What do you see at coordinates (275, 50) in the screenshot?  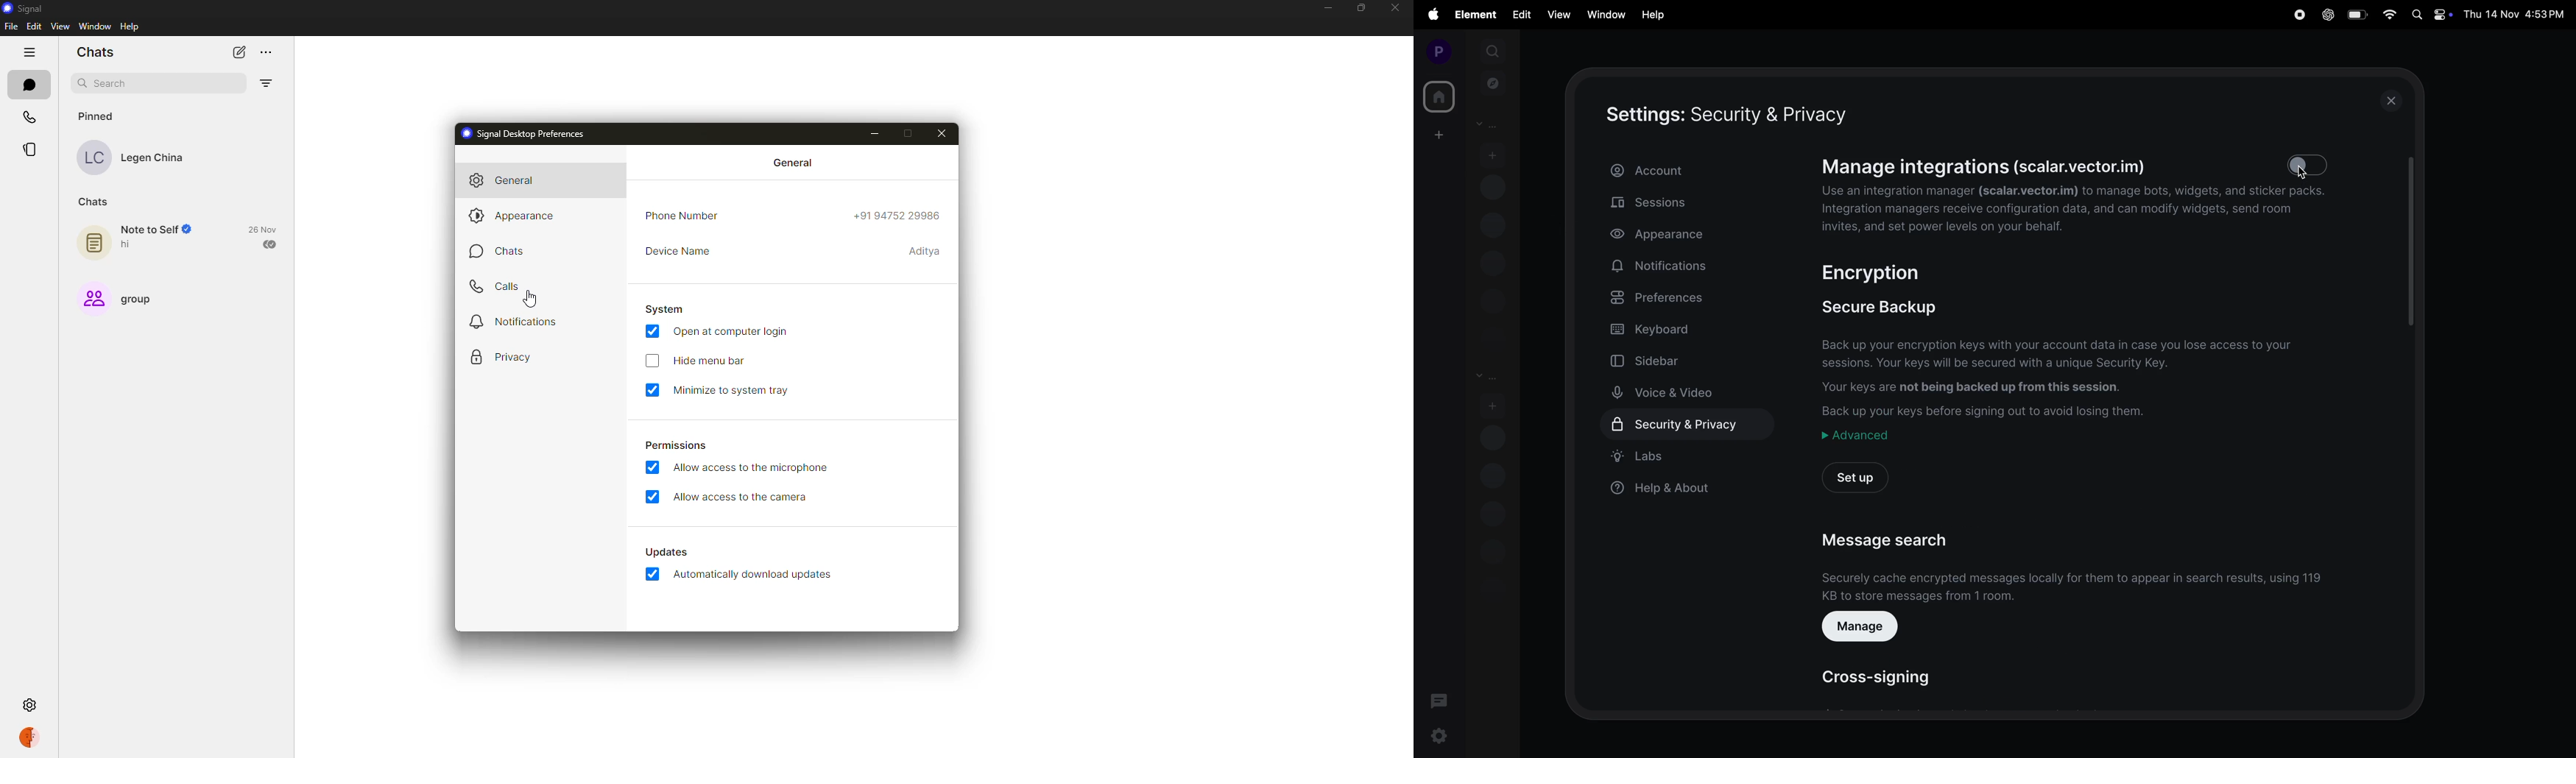 I see `more` at bounding box center [275, 50].